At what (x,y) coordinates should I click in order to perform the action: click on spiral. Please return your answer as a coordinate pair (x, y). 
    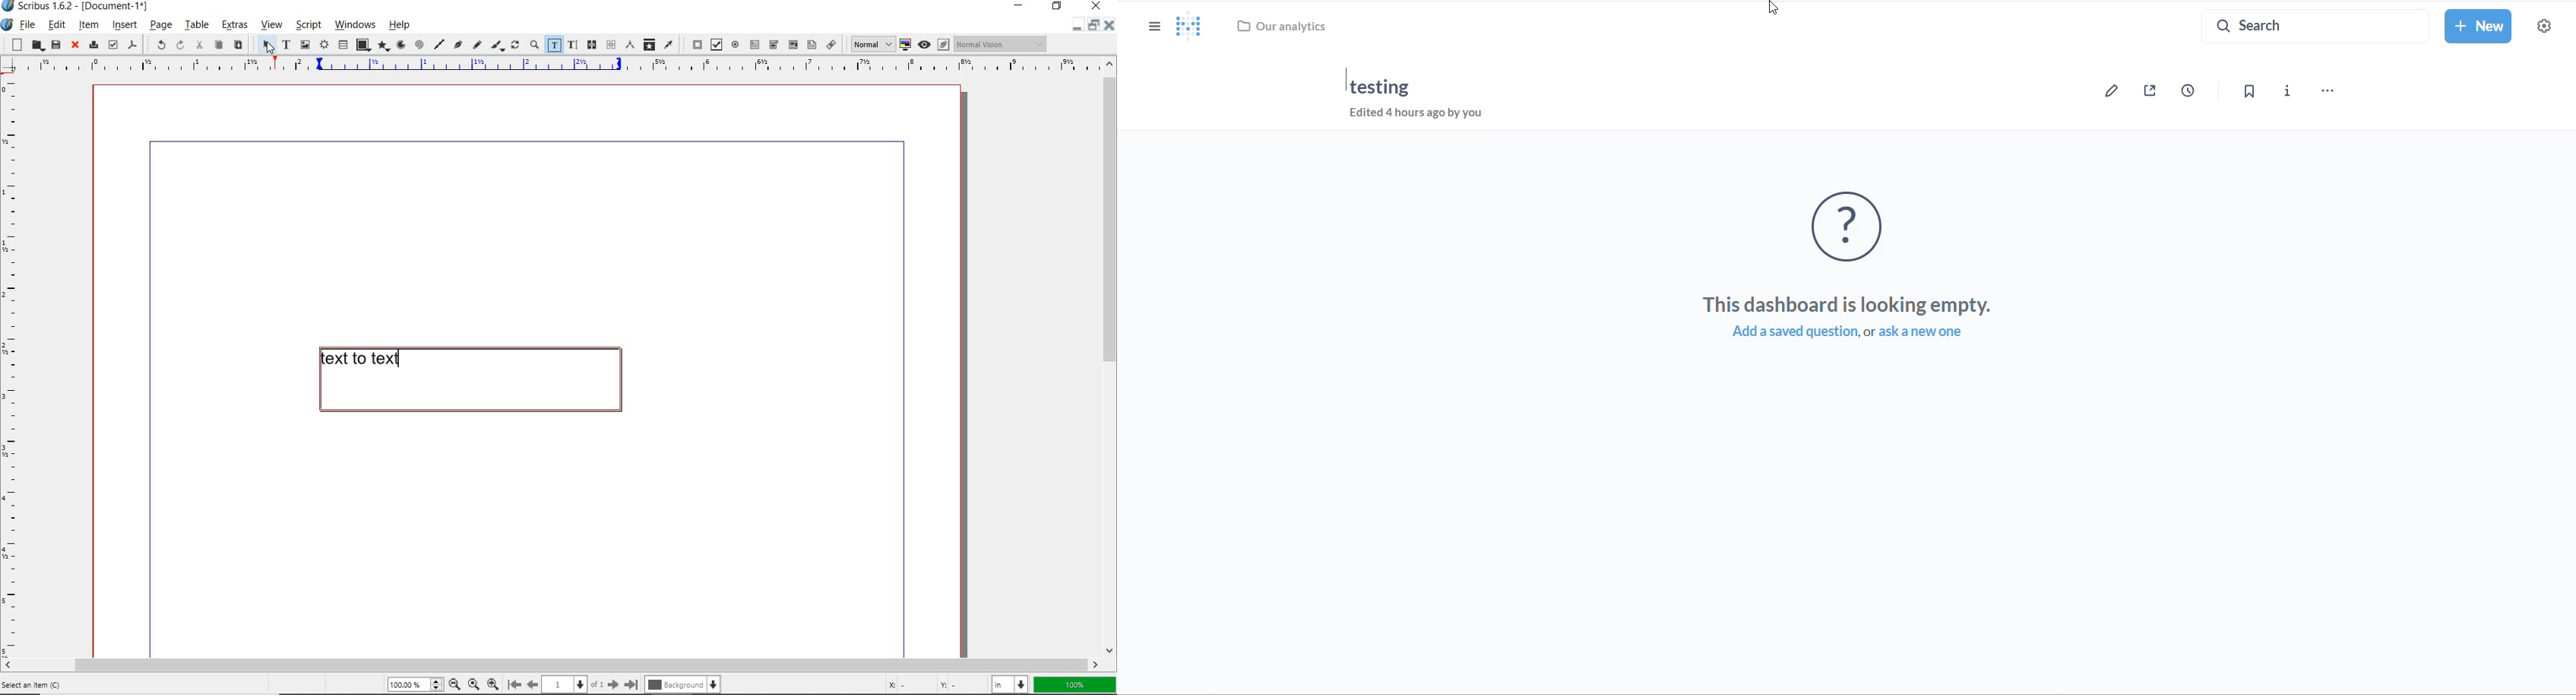
    Looking at the image, I should click on (419, 45).